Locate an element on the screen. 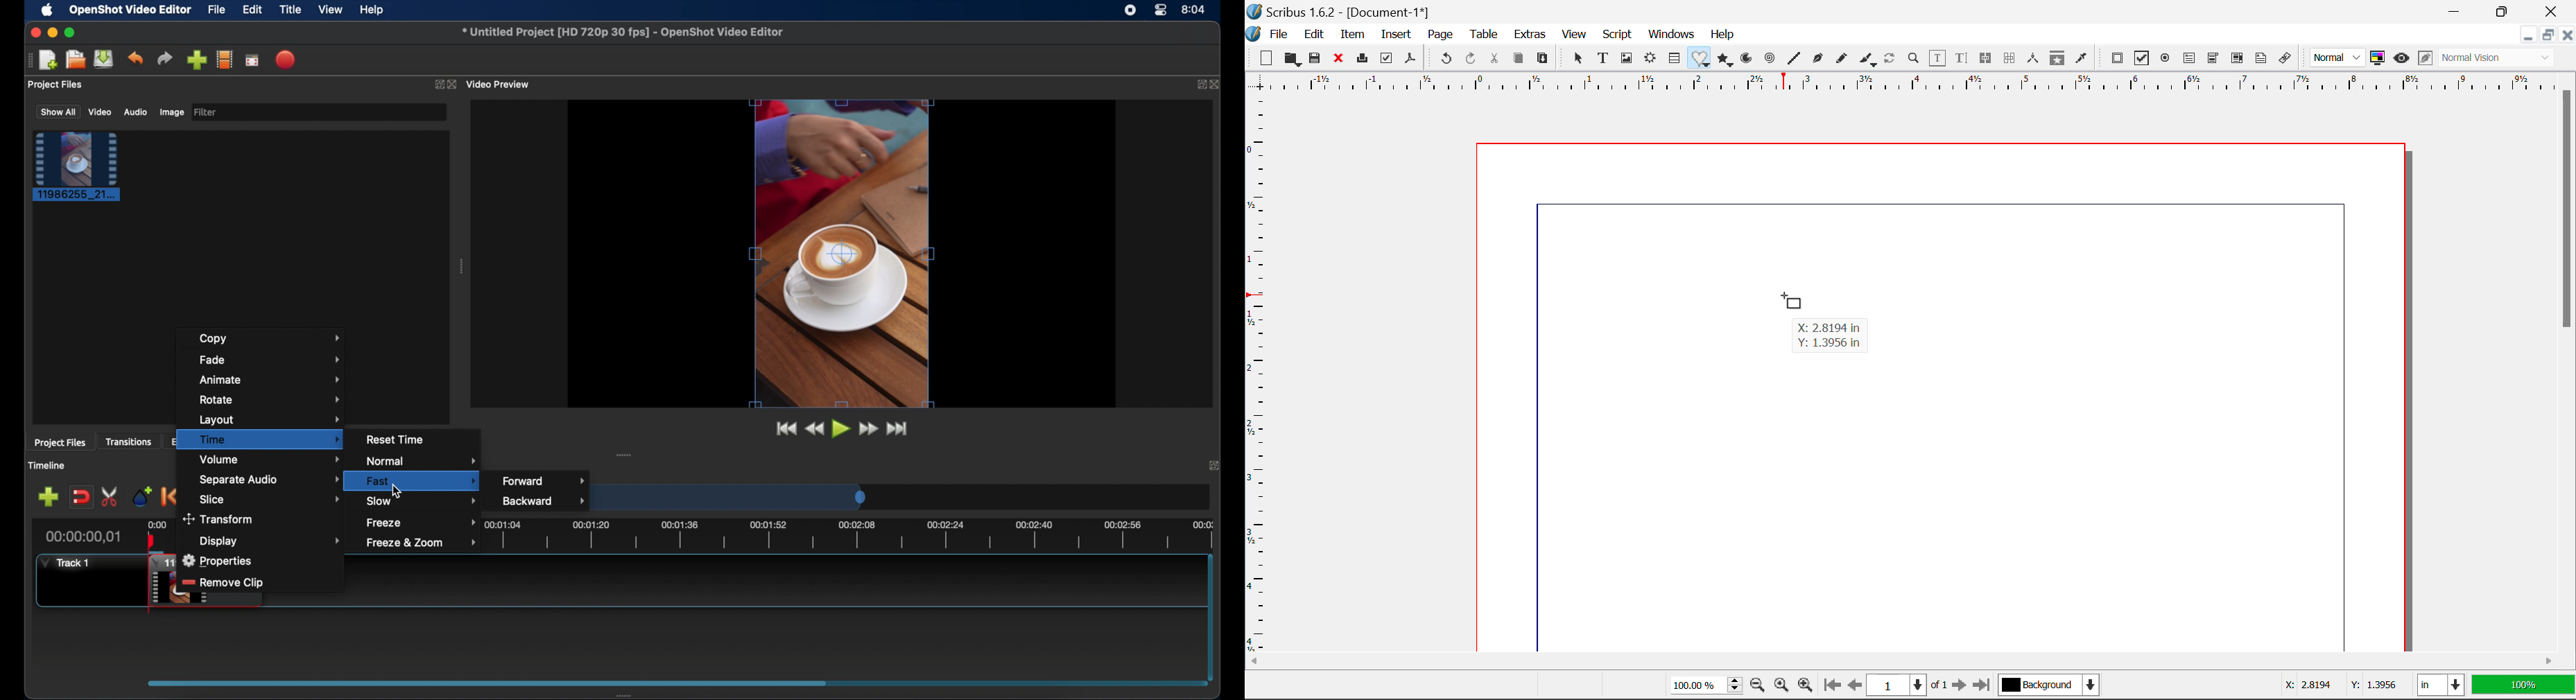 This screenshot has width=2576, height=700. Select is located at coordinates (1578, 58).